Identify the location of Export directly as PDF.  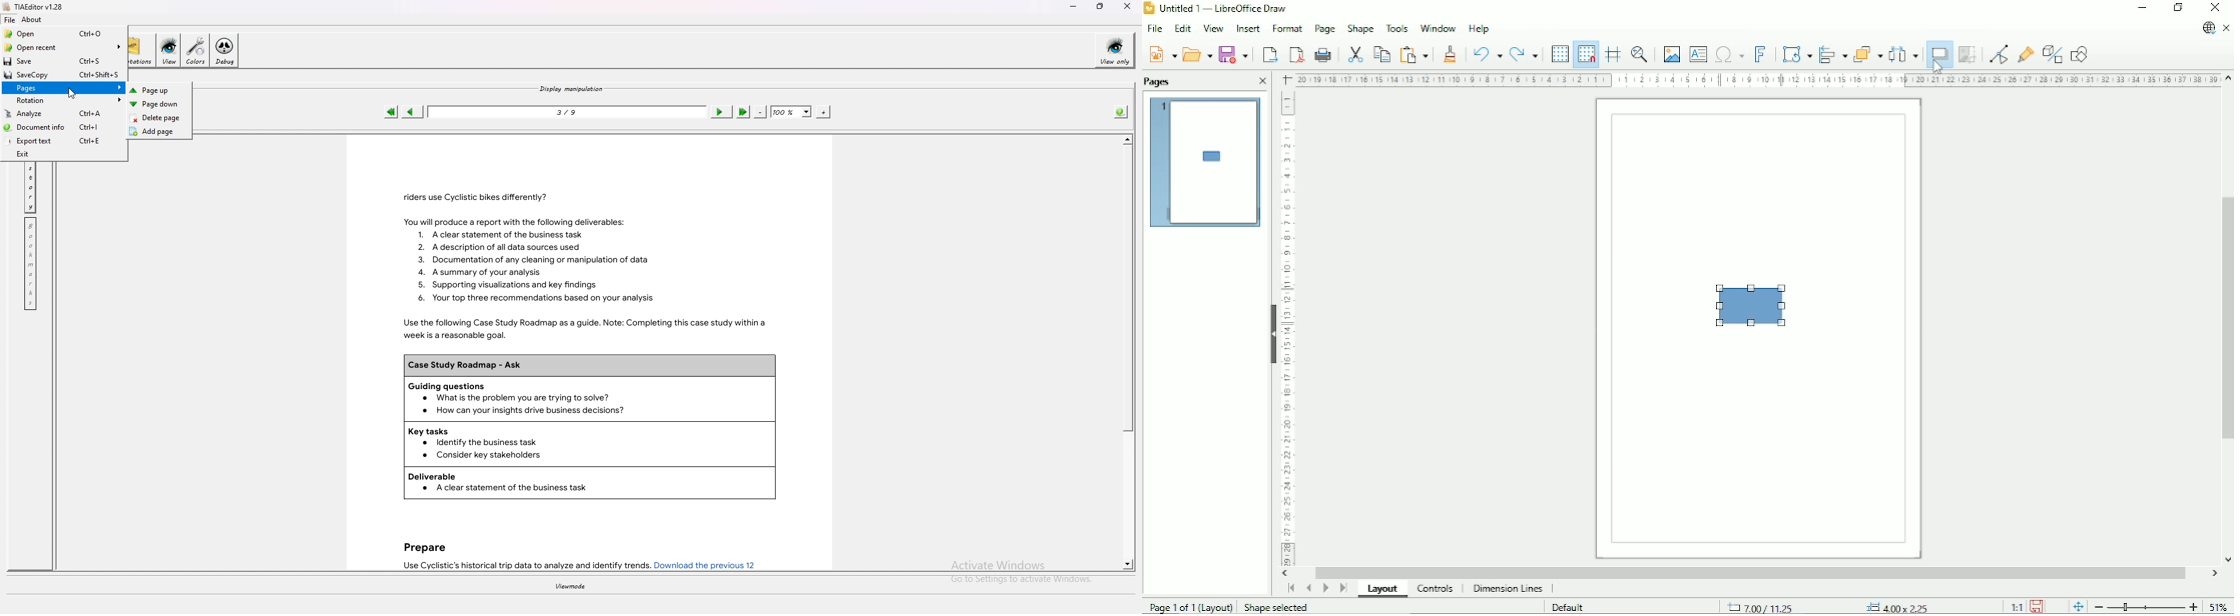
(1296, 54).